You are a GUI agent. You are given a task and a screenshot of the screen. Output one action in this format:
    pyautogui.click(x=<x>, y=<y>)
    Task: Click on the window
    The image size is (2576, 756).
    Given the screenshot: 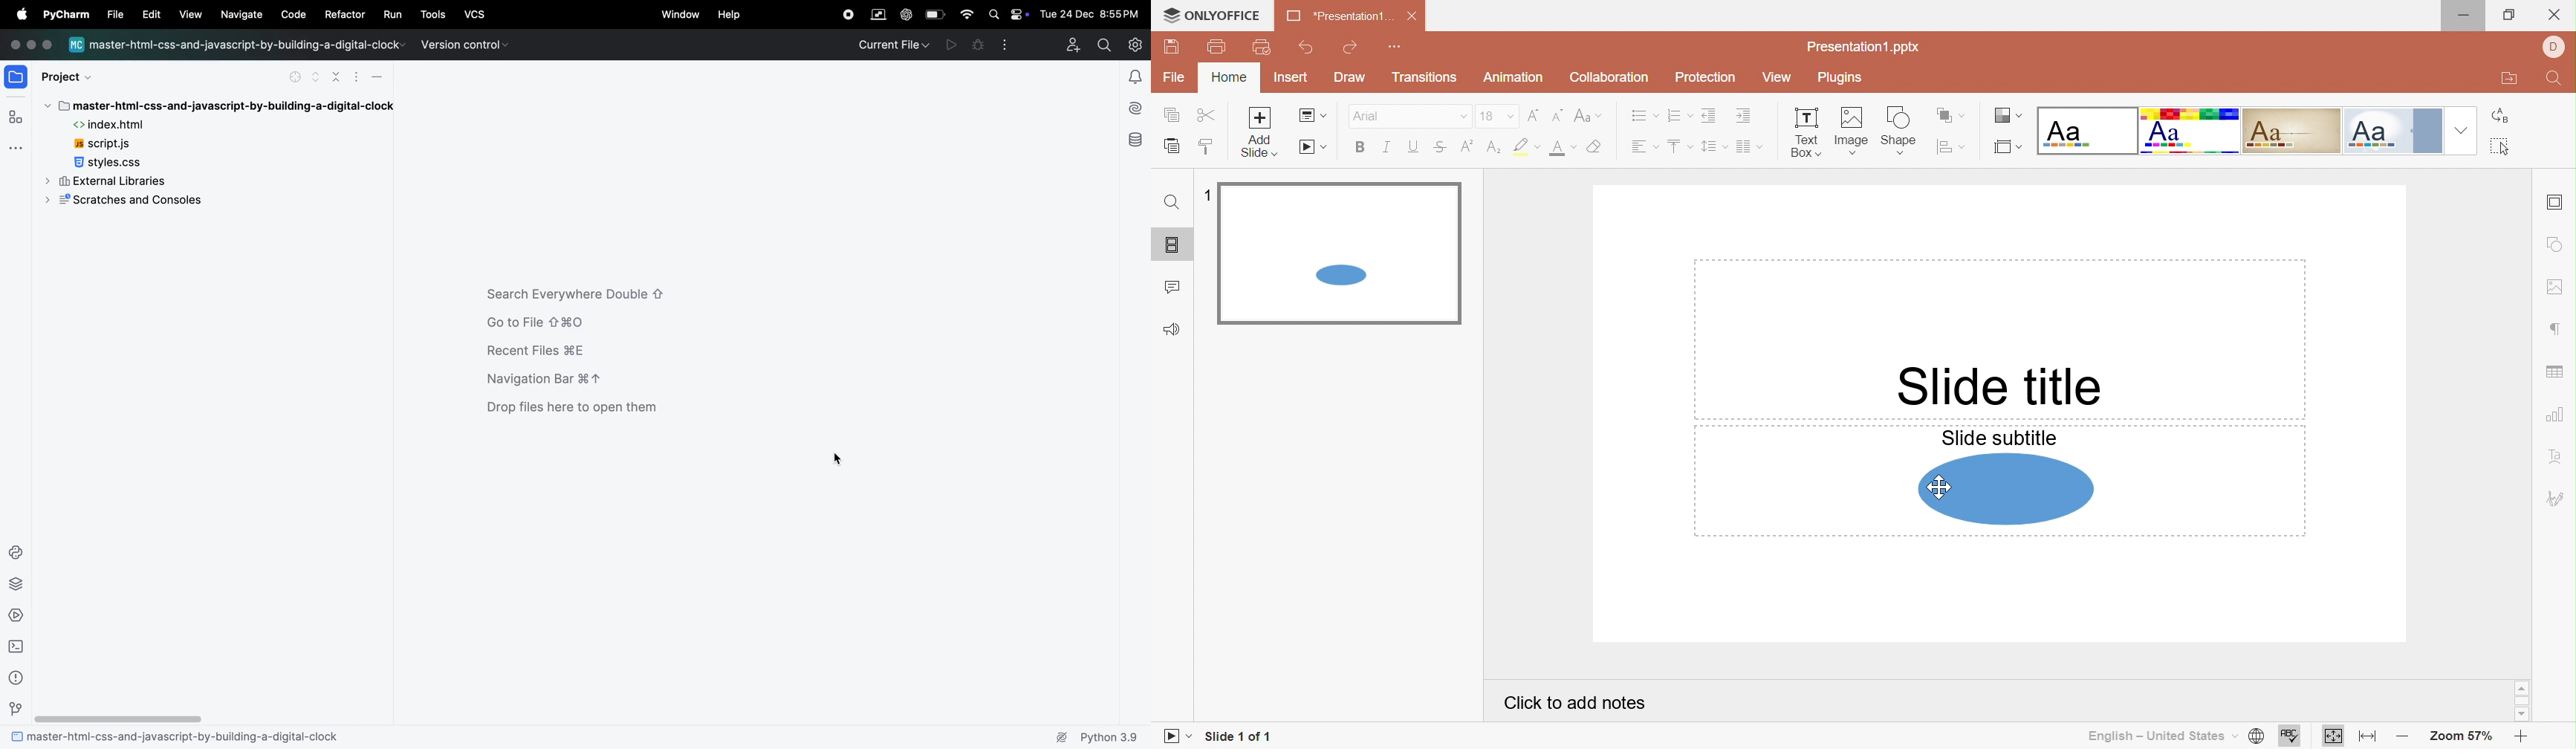 What is the action you would take?
    pyautogui.click(x=683, y=15)
    